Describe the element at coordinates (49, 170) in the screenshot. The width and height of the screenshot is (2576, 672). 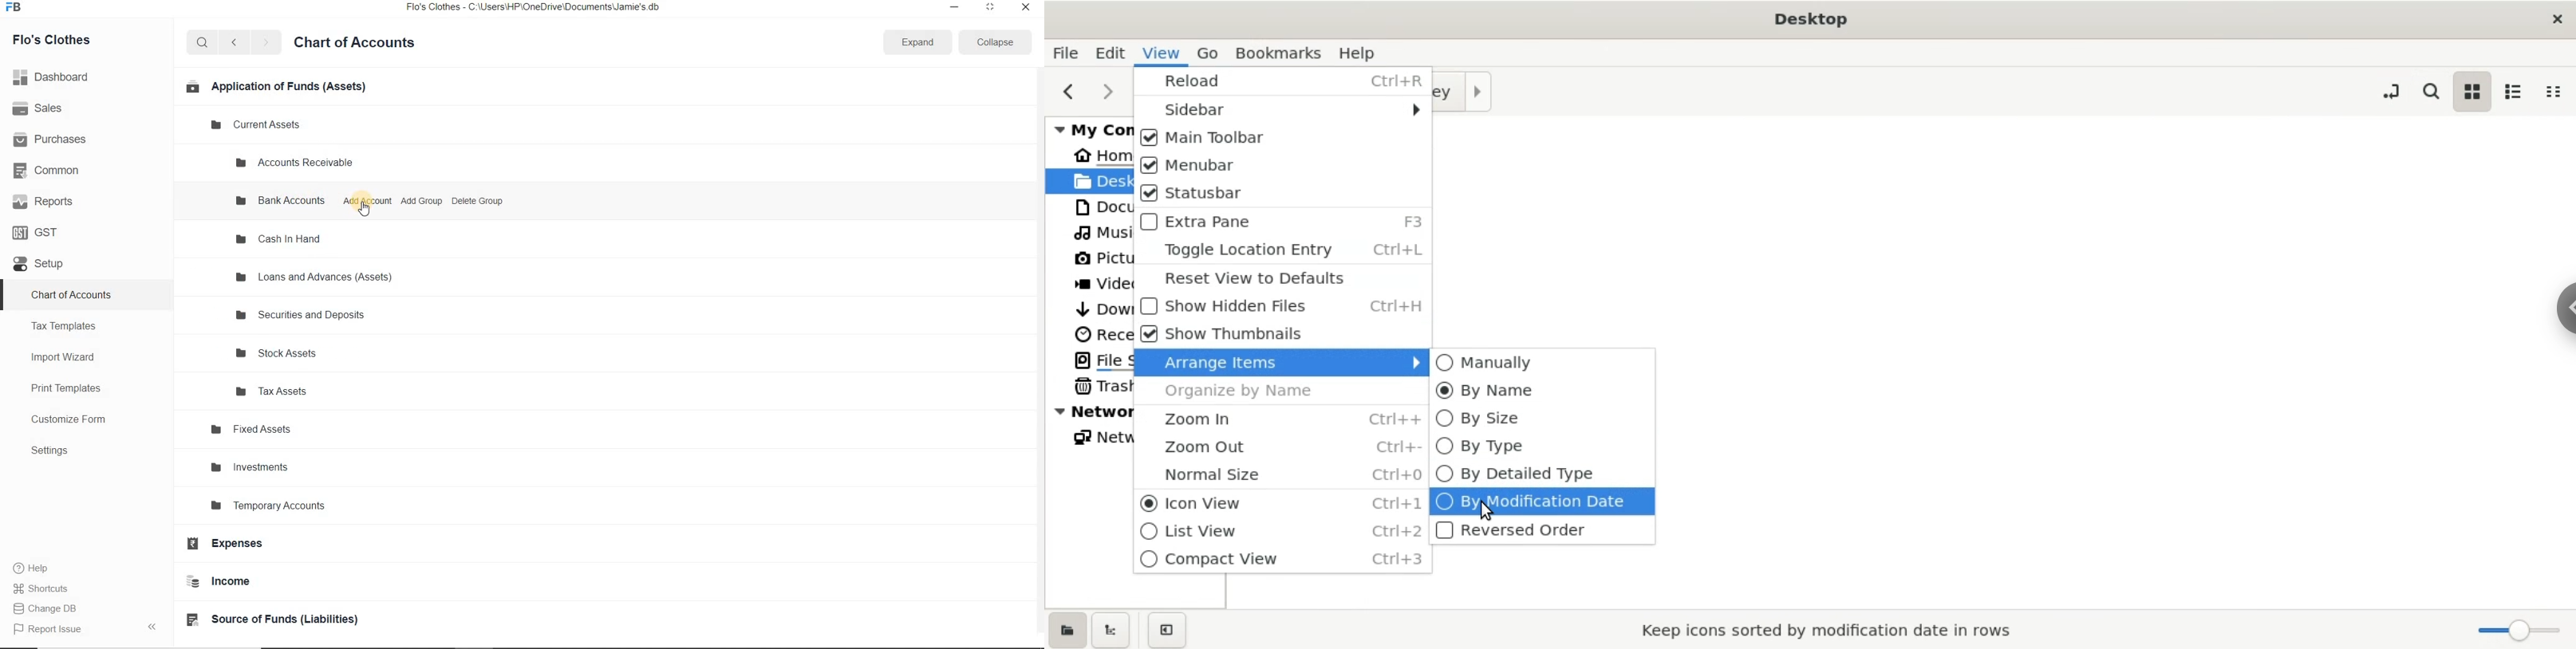
I see `Common` at that location.